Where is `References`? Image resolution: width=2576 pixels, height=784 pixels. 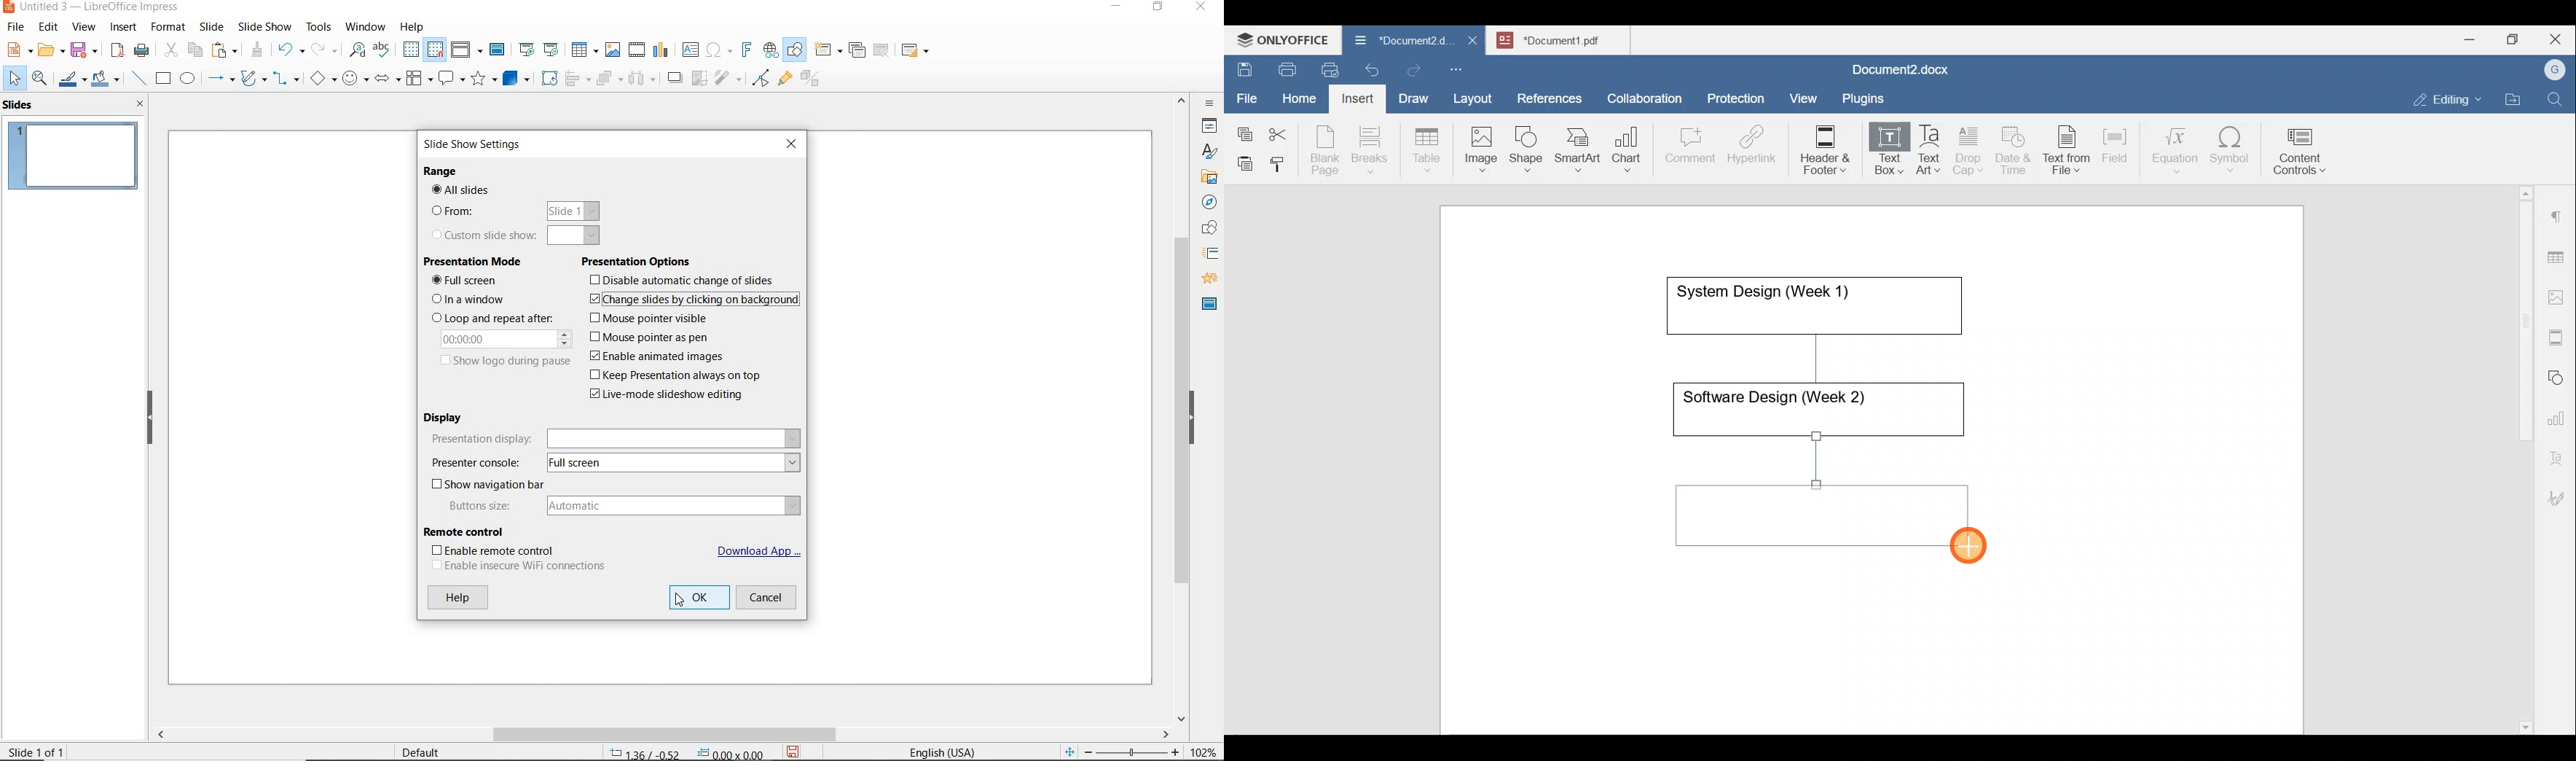
References is located at coordinates (1549, 97).